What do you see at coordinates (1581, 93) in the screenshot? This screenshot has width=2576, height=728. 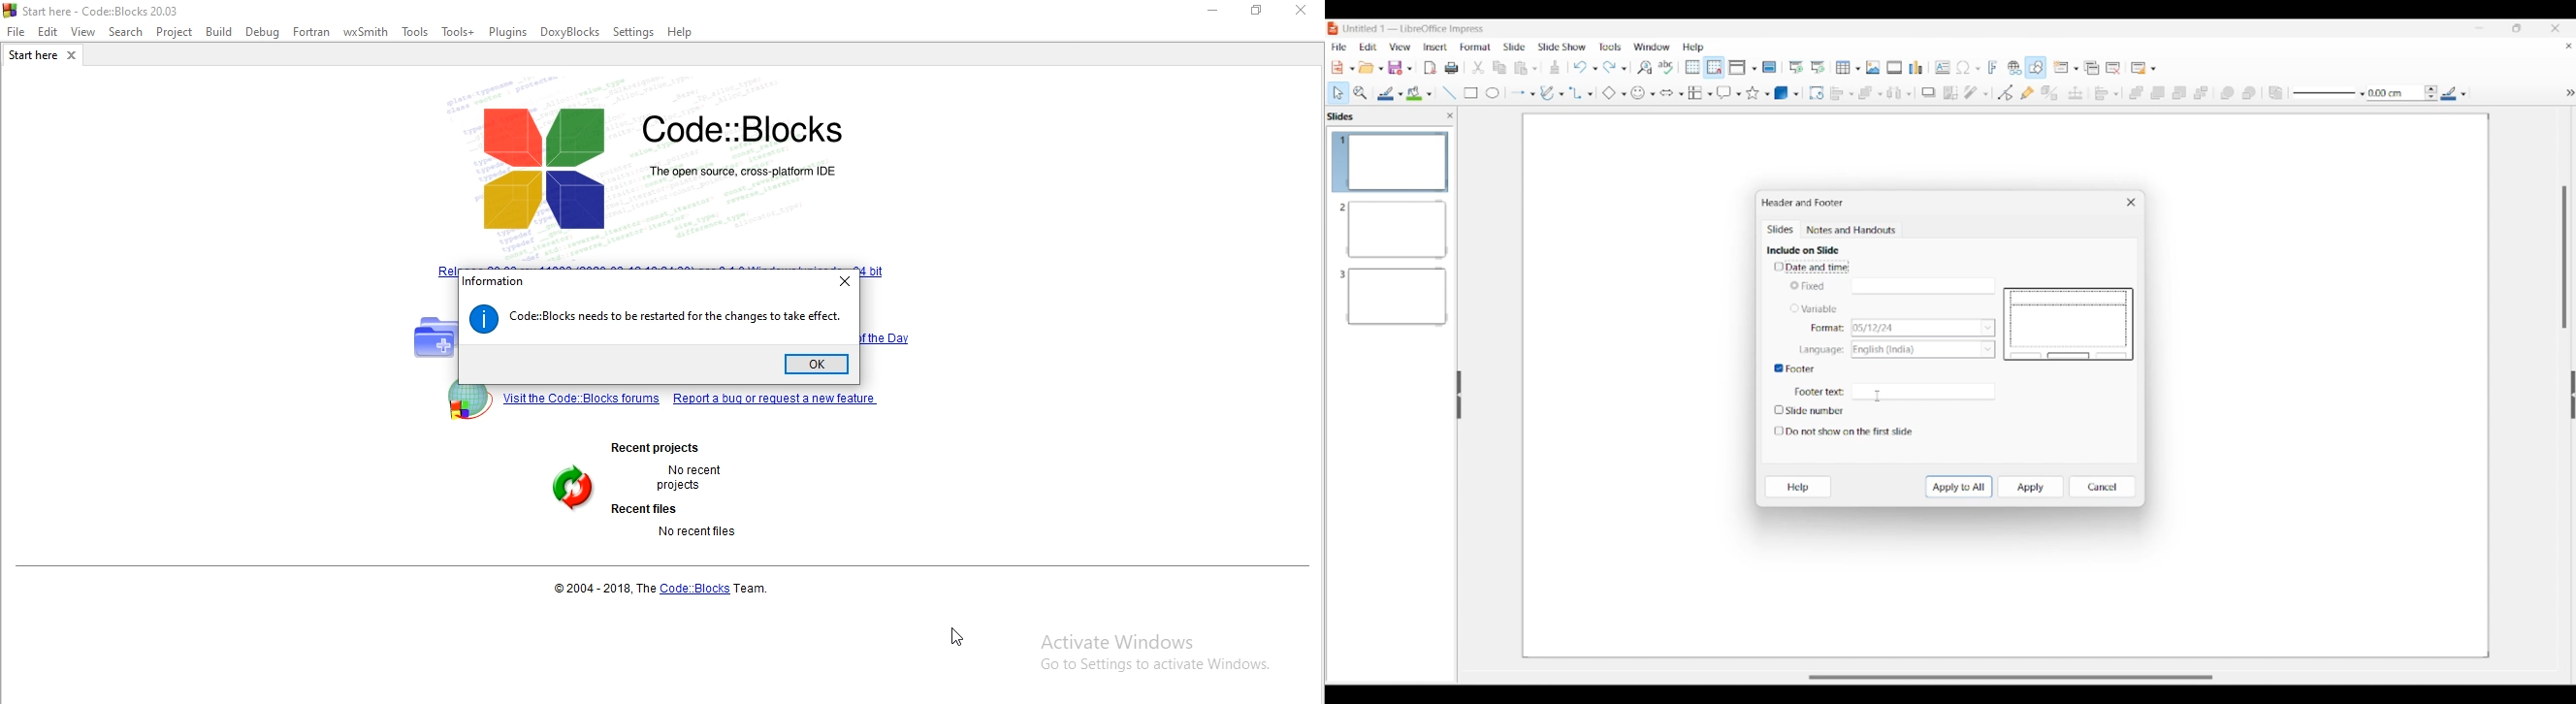 I see `Connector options` at bounding box center [1581, 93].